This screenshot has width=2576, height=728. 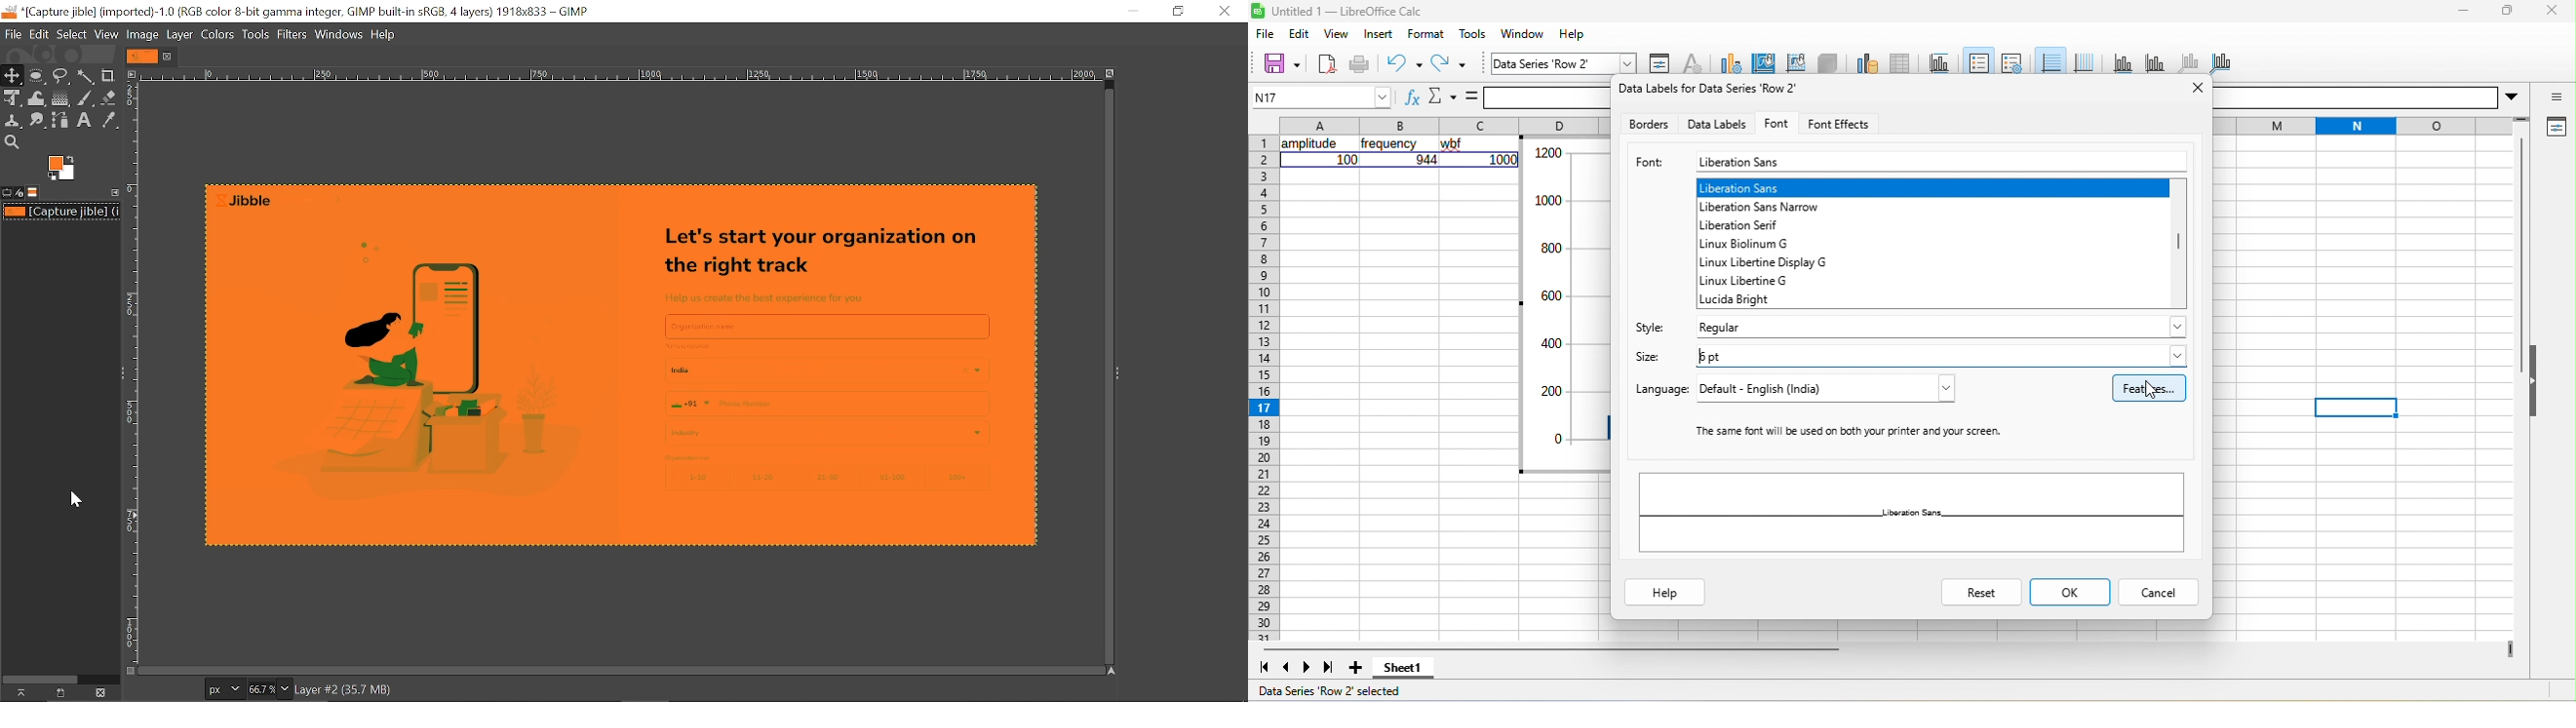 What do you see at coordinates (1441, 98) in the screenshot?
I see `select function` at bounding box center [1441, 98].